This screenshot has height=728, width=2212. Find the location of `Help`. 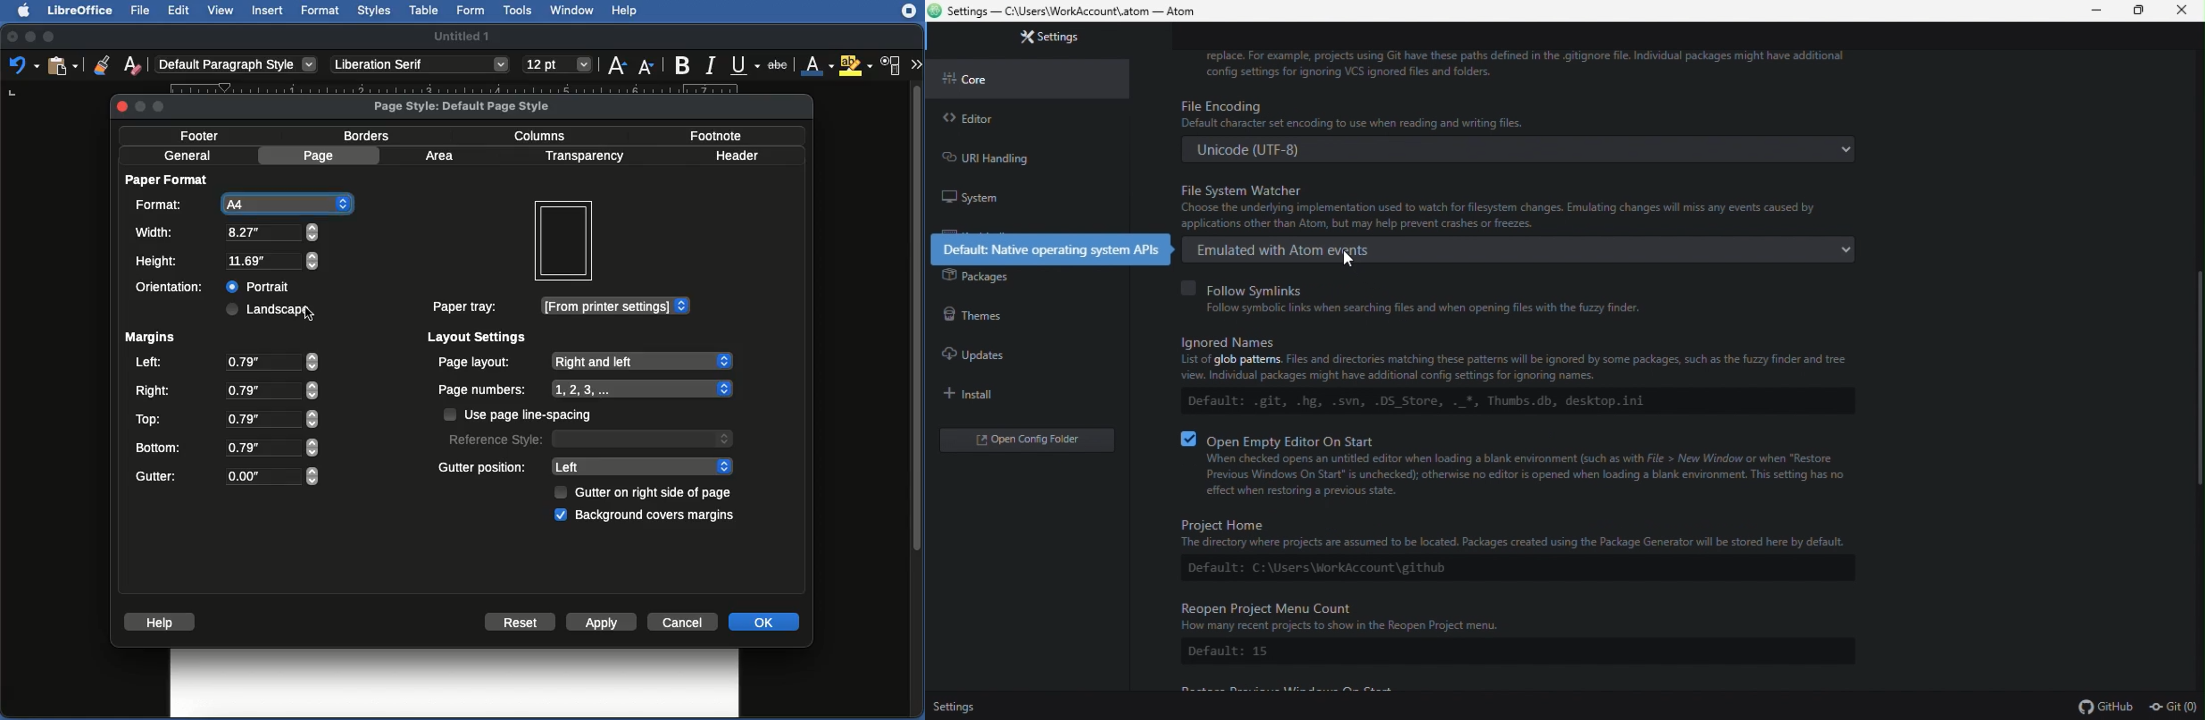

Help is located at coordinates (162, 623).